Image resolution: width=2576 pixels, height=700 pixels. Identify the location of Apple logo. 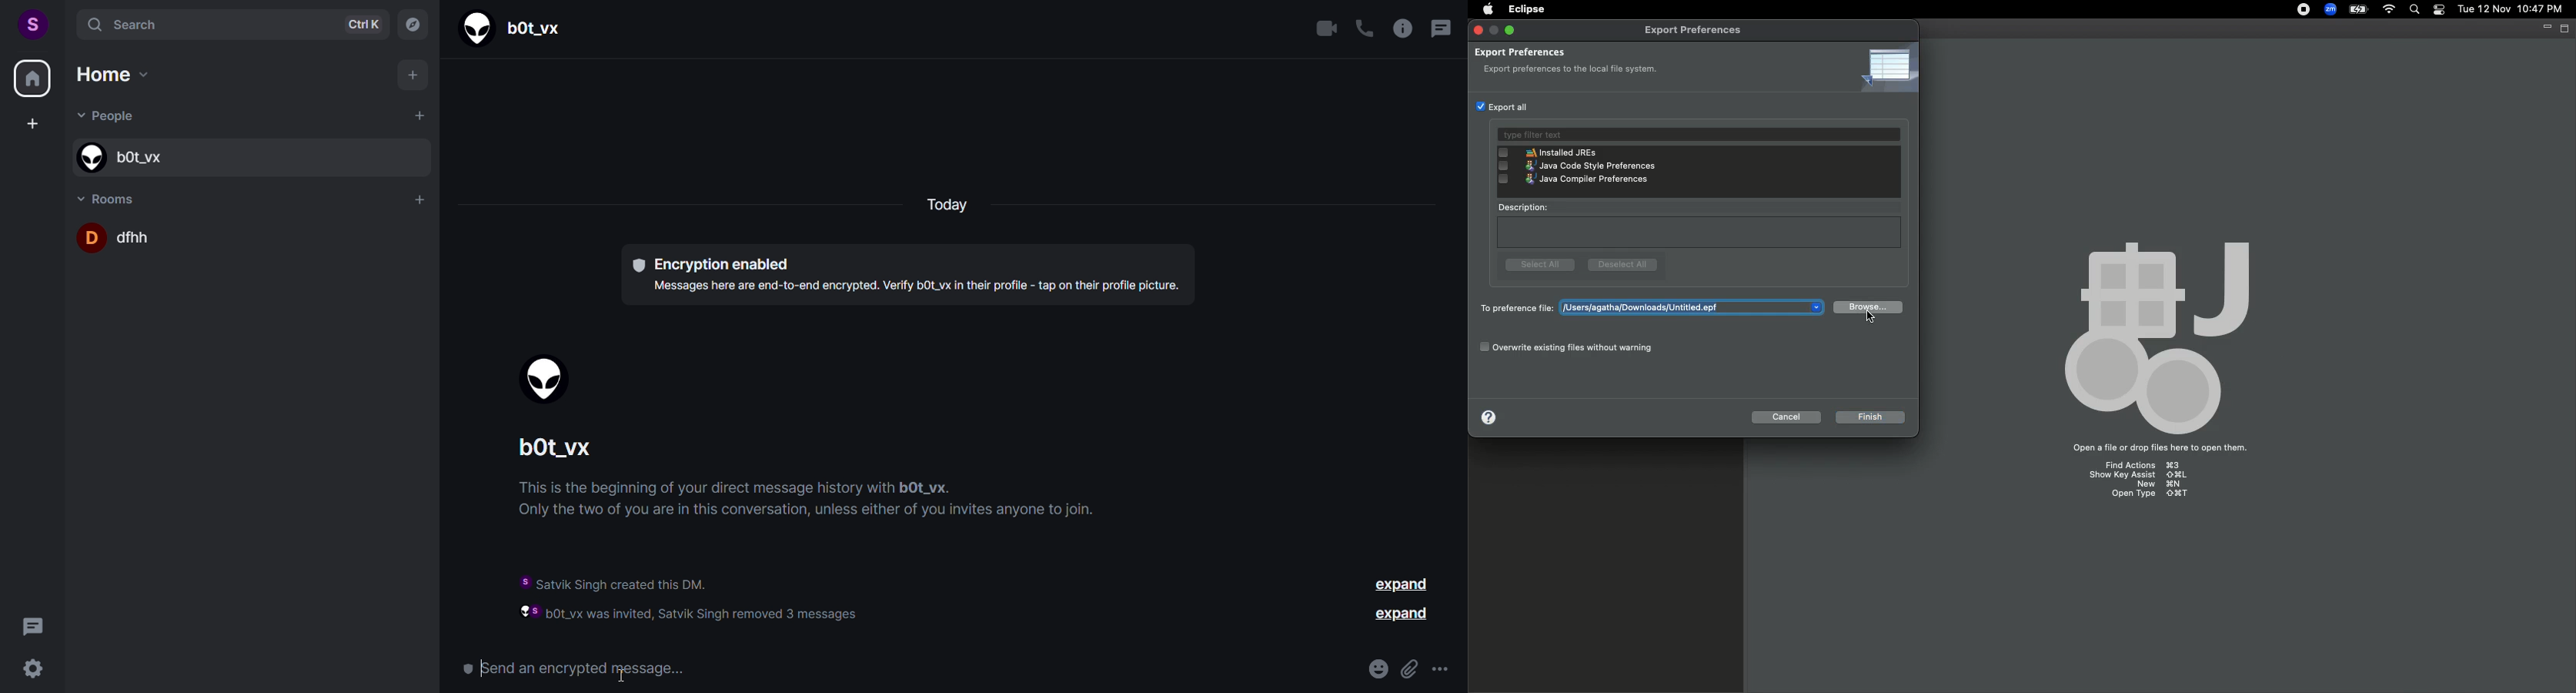
(1488, 11).